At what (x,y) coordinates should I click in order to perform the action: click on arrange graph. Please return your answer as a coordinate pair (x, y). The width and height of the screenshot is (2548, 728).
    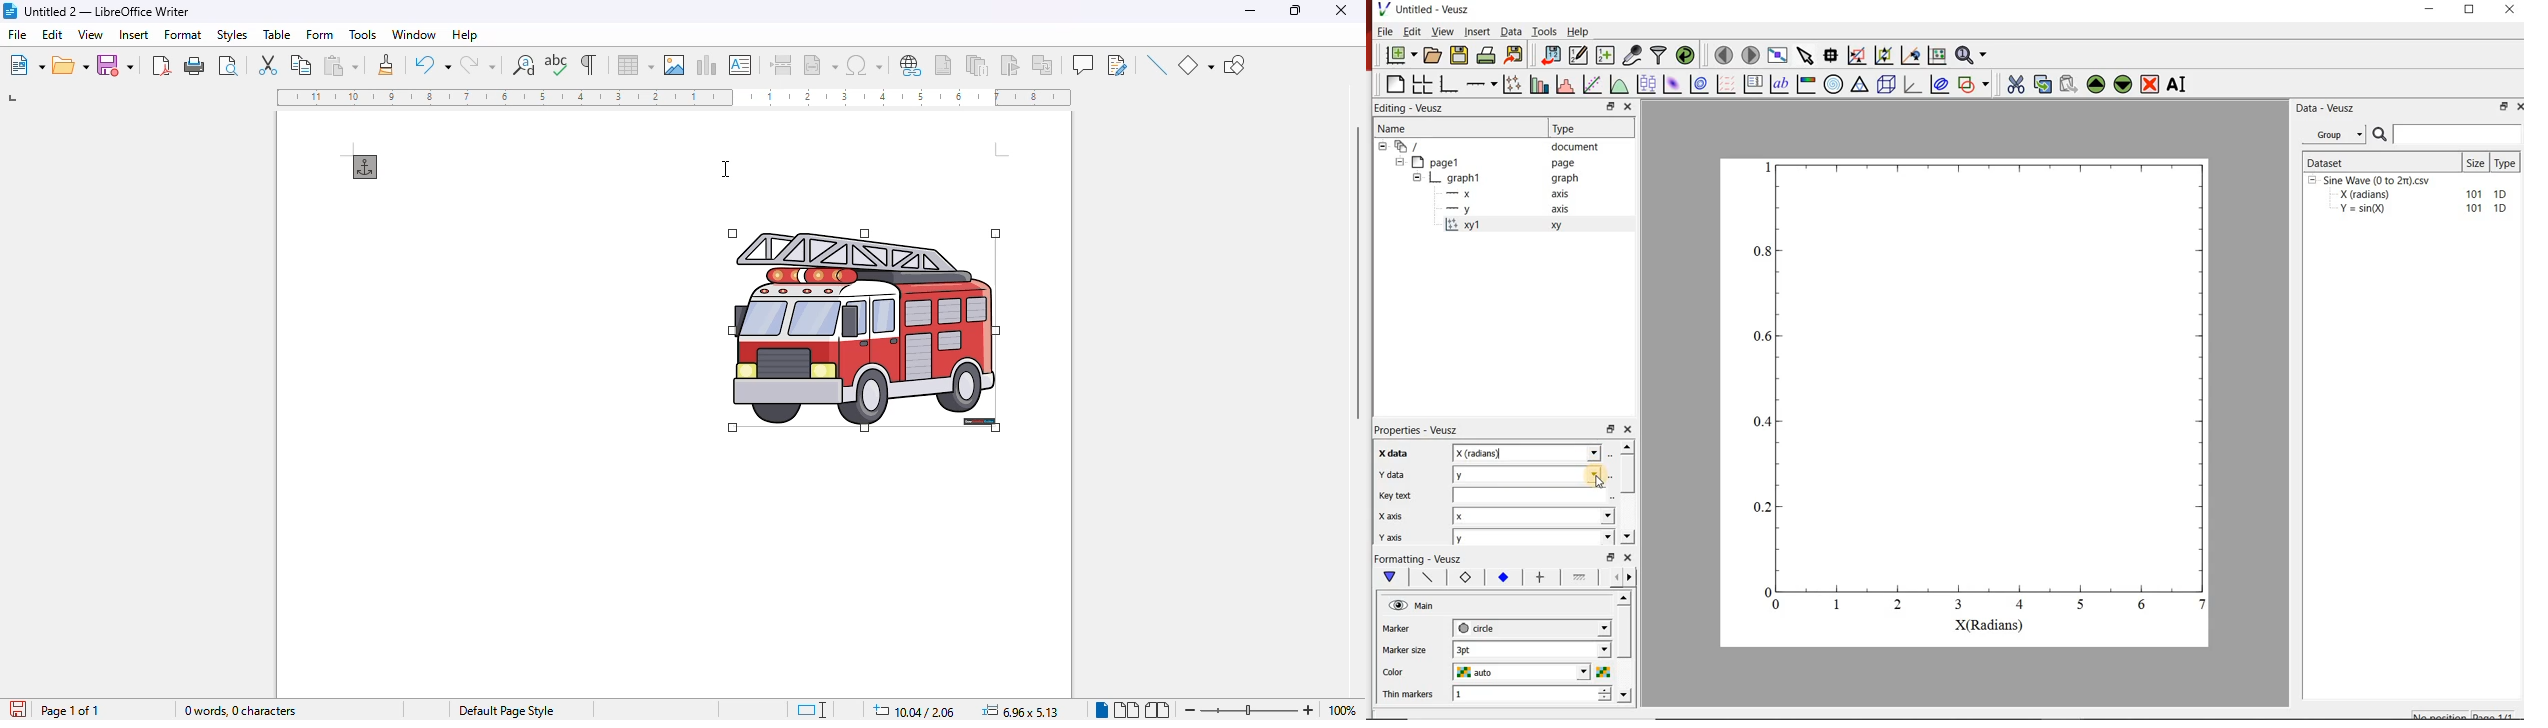
    Looking at the image, I should click on (1423, 84).